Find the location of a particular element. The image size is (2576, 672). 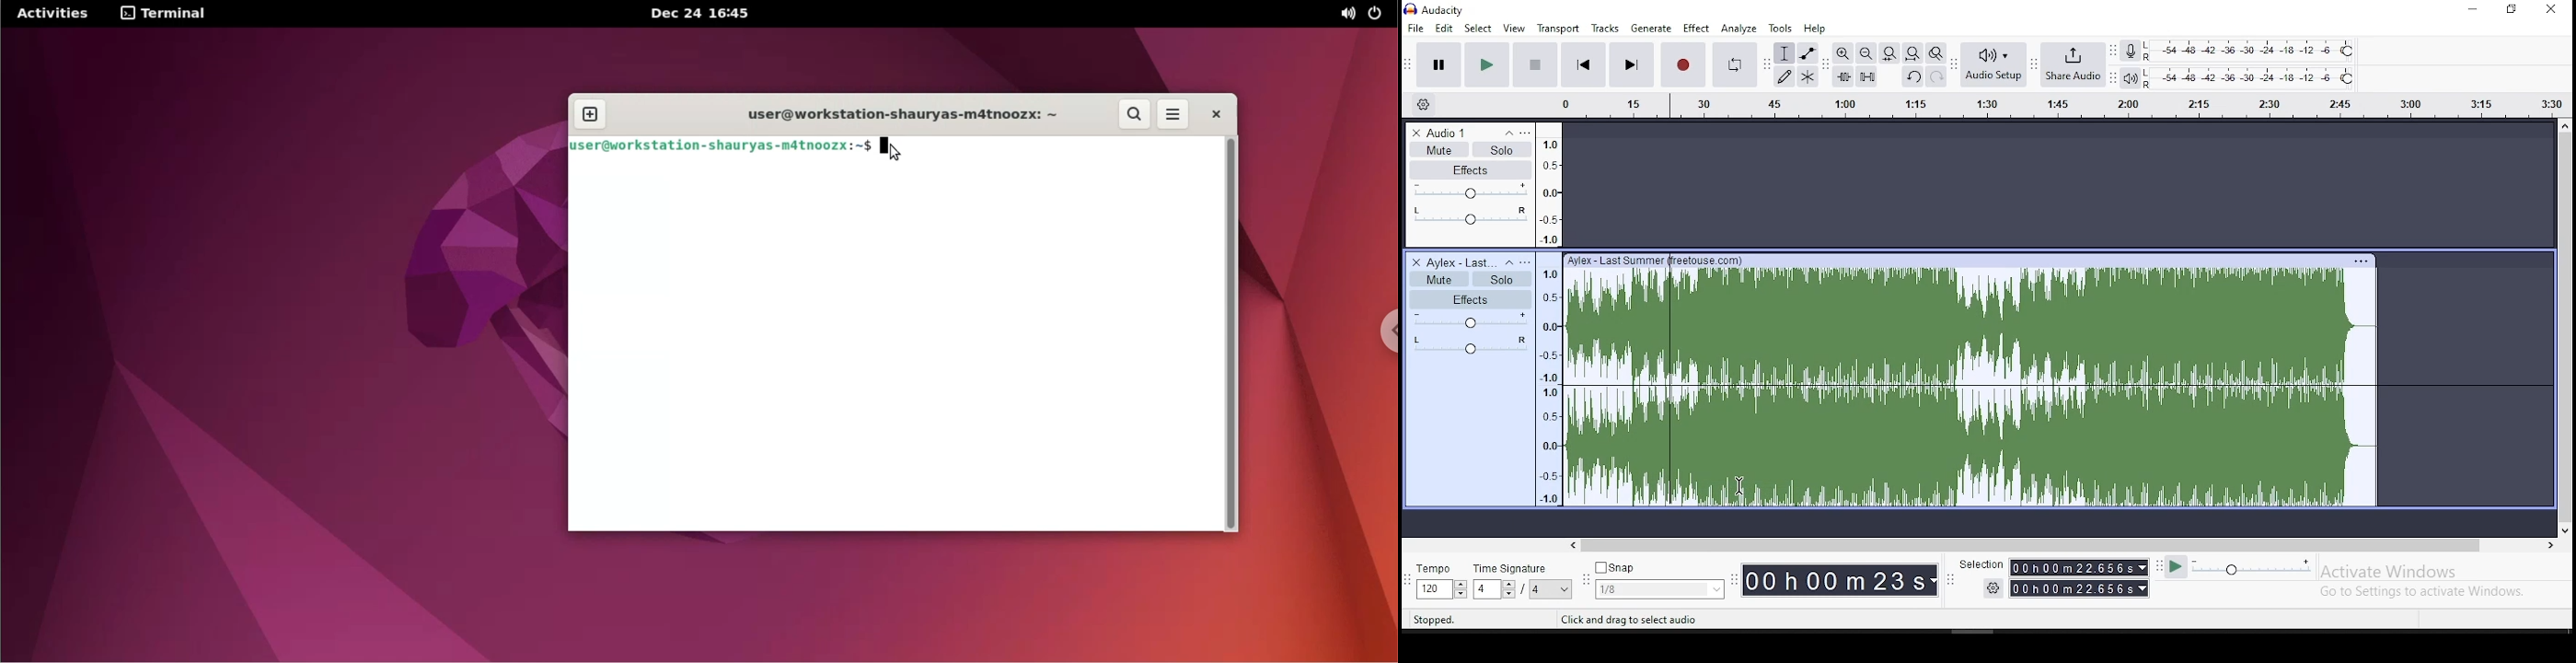

click and drag to select audio is located at coordinates (1629, 620).